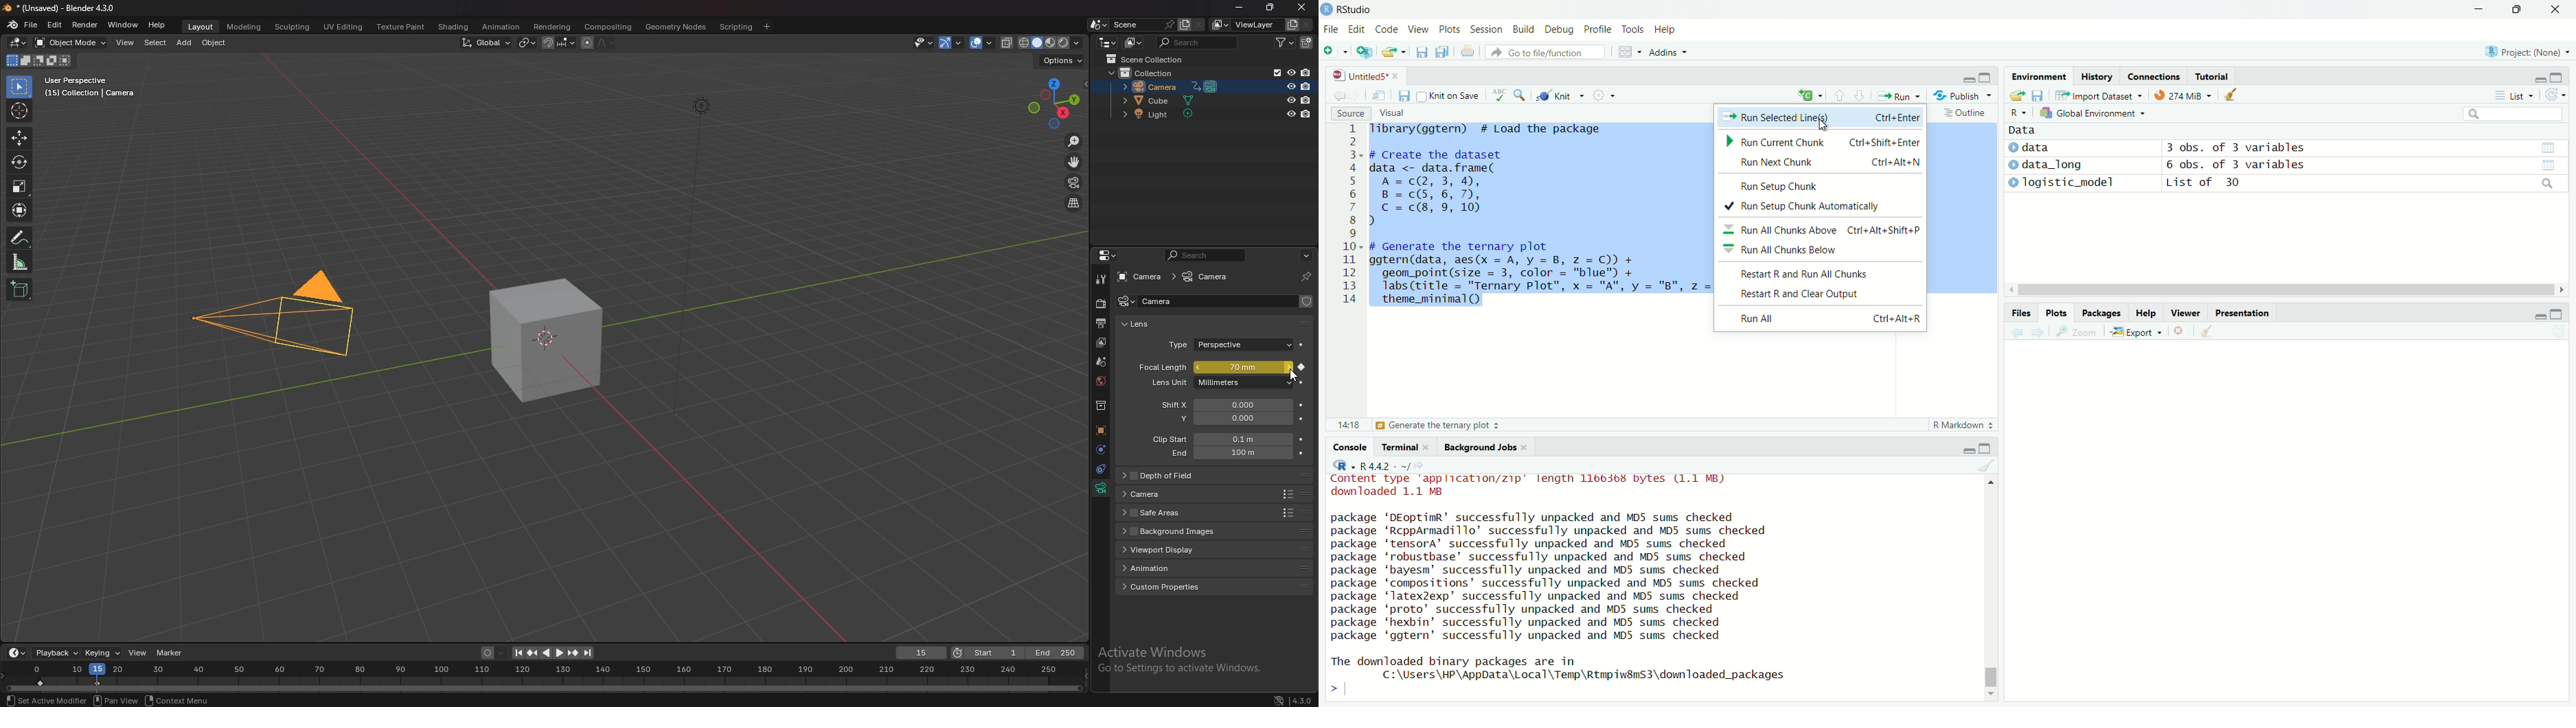 The width and height of the screenshot is (2576, 728). What do you see at coordinates (1448, 30) in the screenshot?
I see `Plots` at bounding box center [1448, 30].